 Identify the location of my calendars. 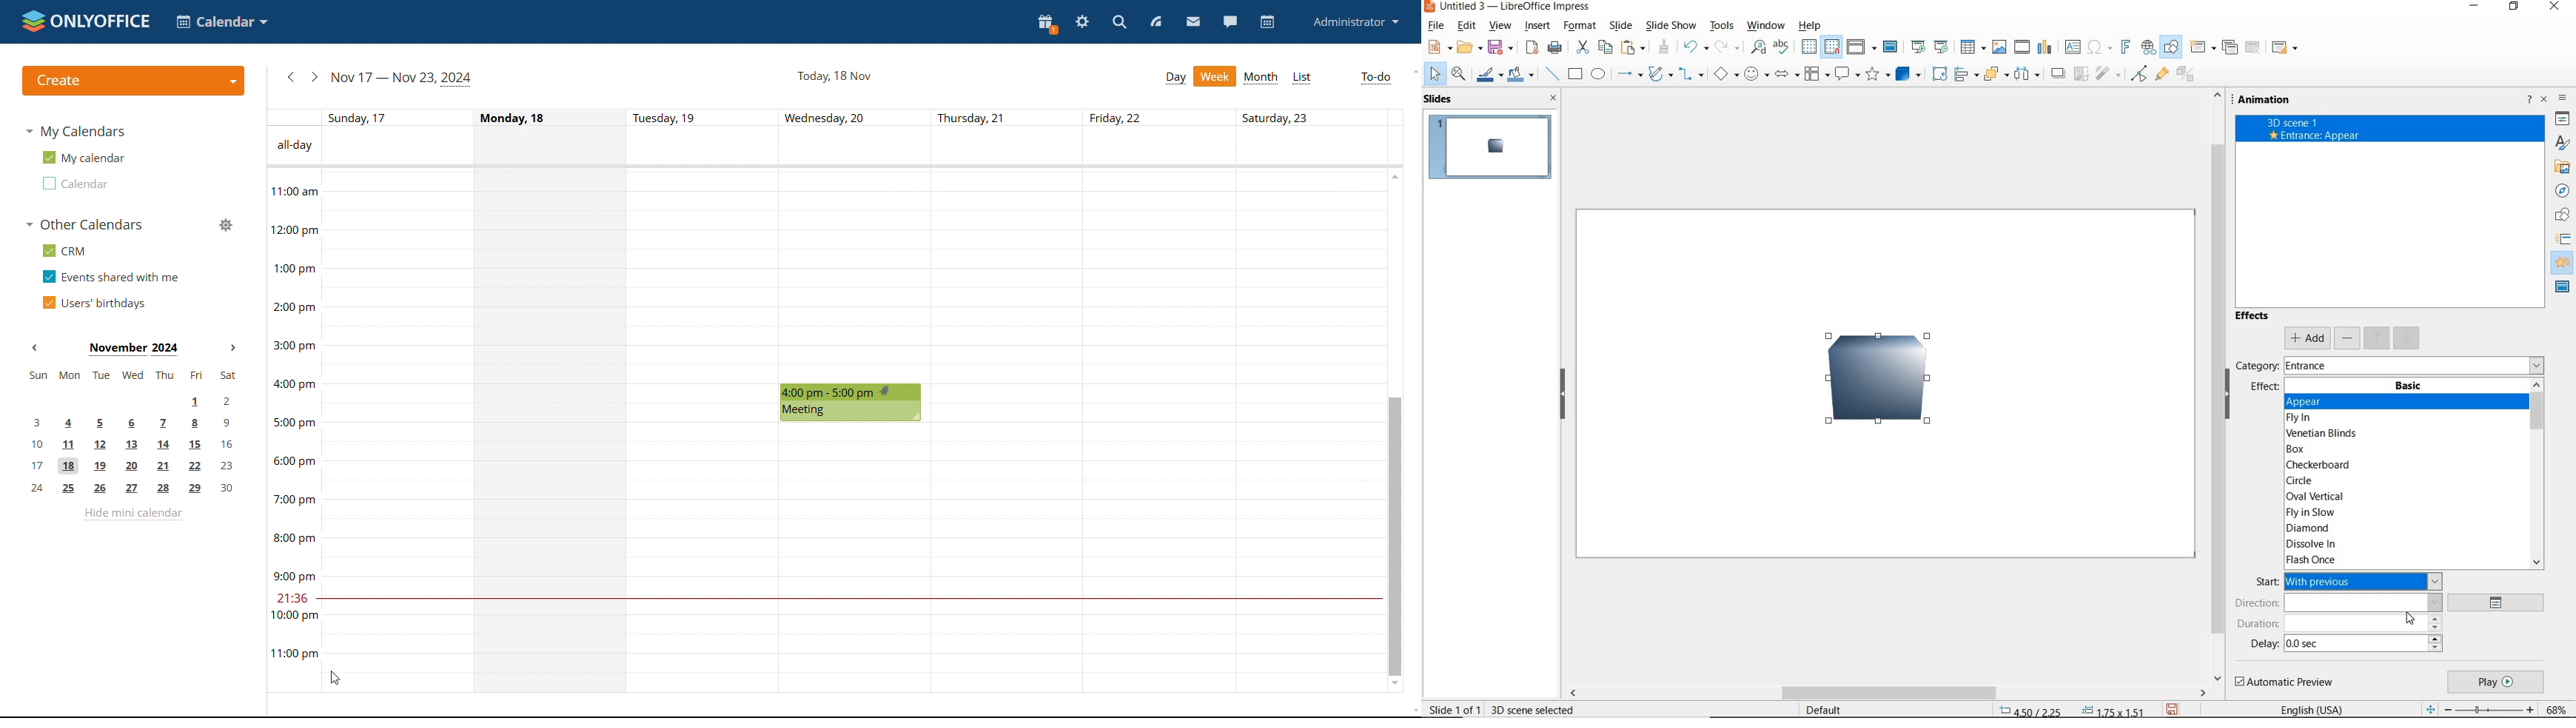
(75, 131).